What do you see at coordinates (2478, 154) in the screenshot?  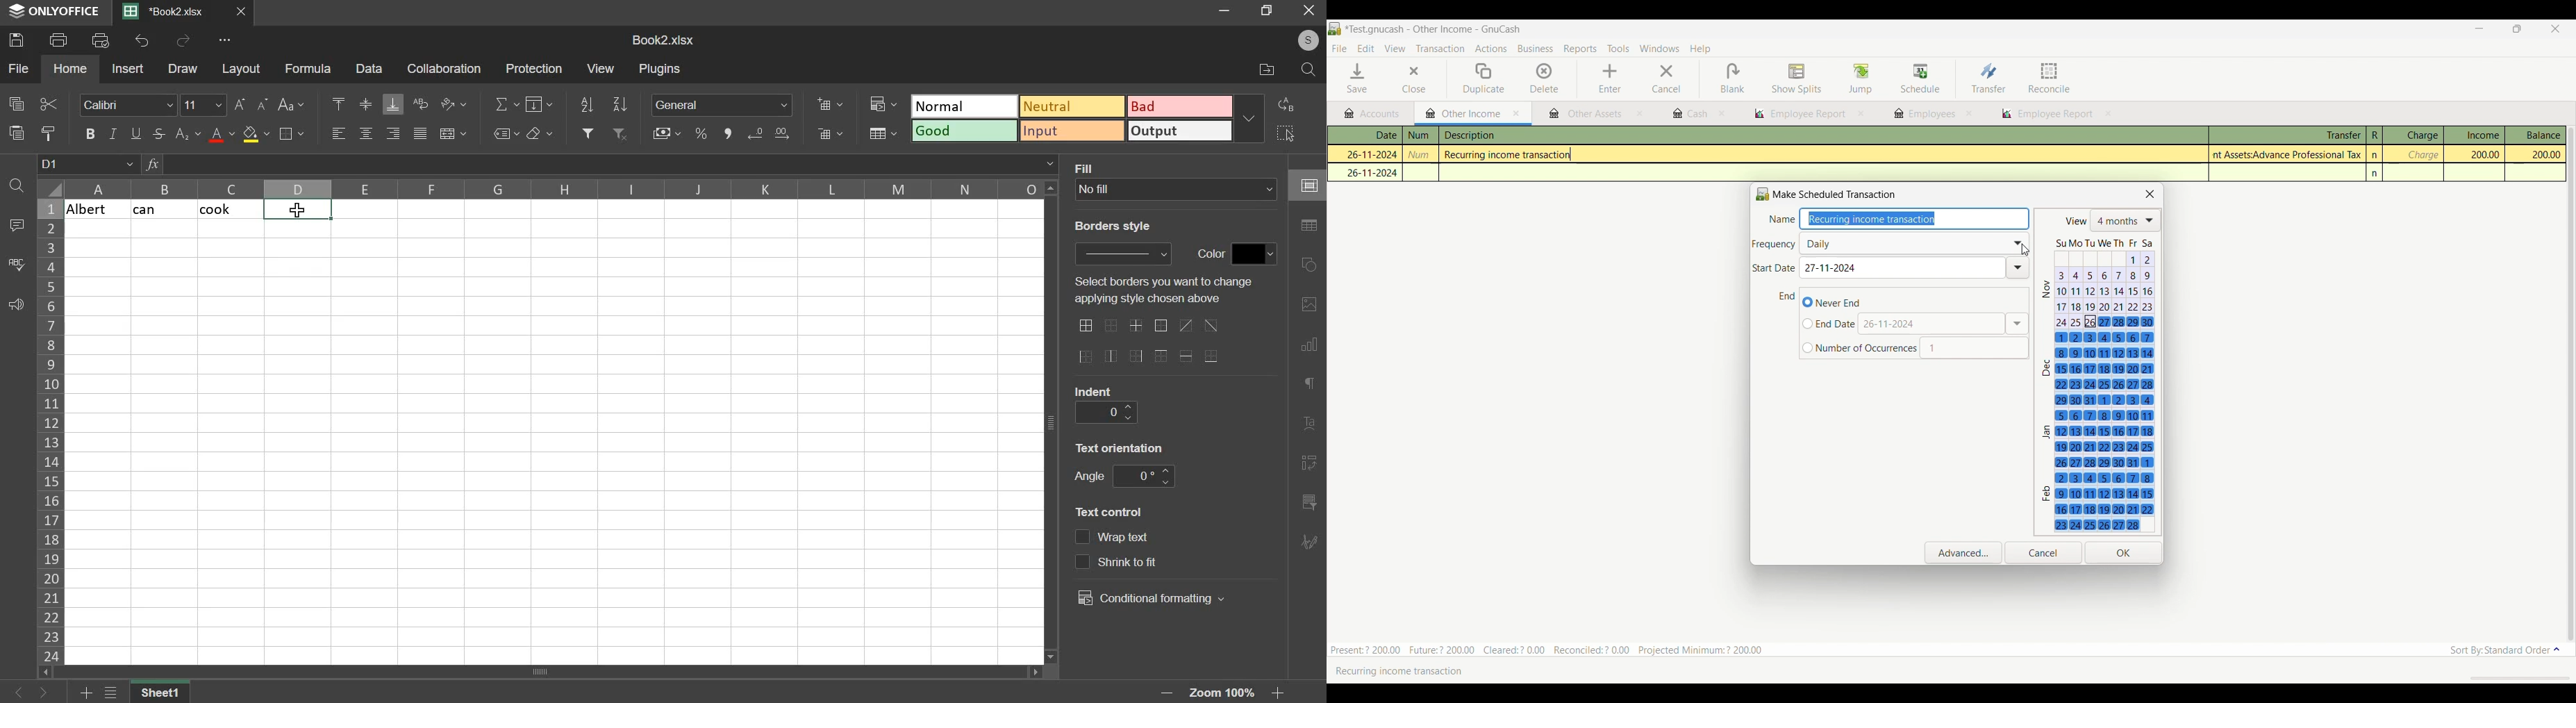 I see `200.00` at bounding box center [2478, 154].